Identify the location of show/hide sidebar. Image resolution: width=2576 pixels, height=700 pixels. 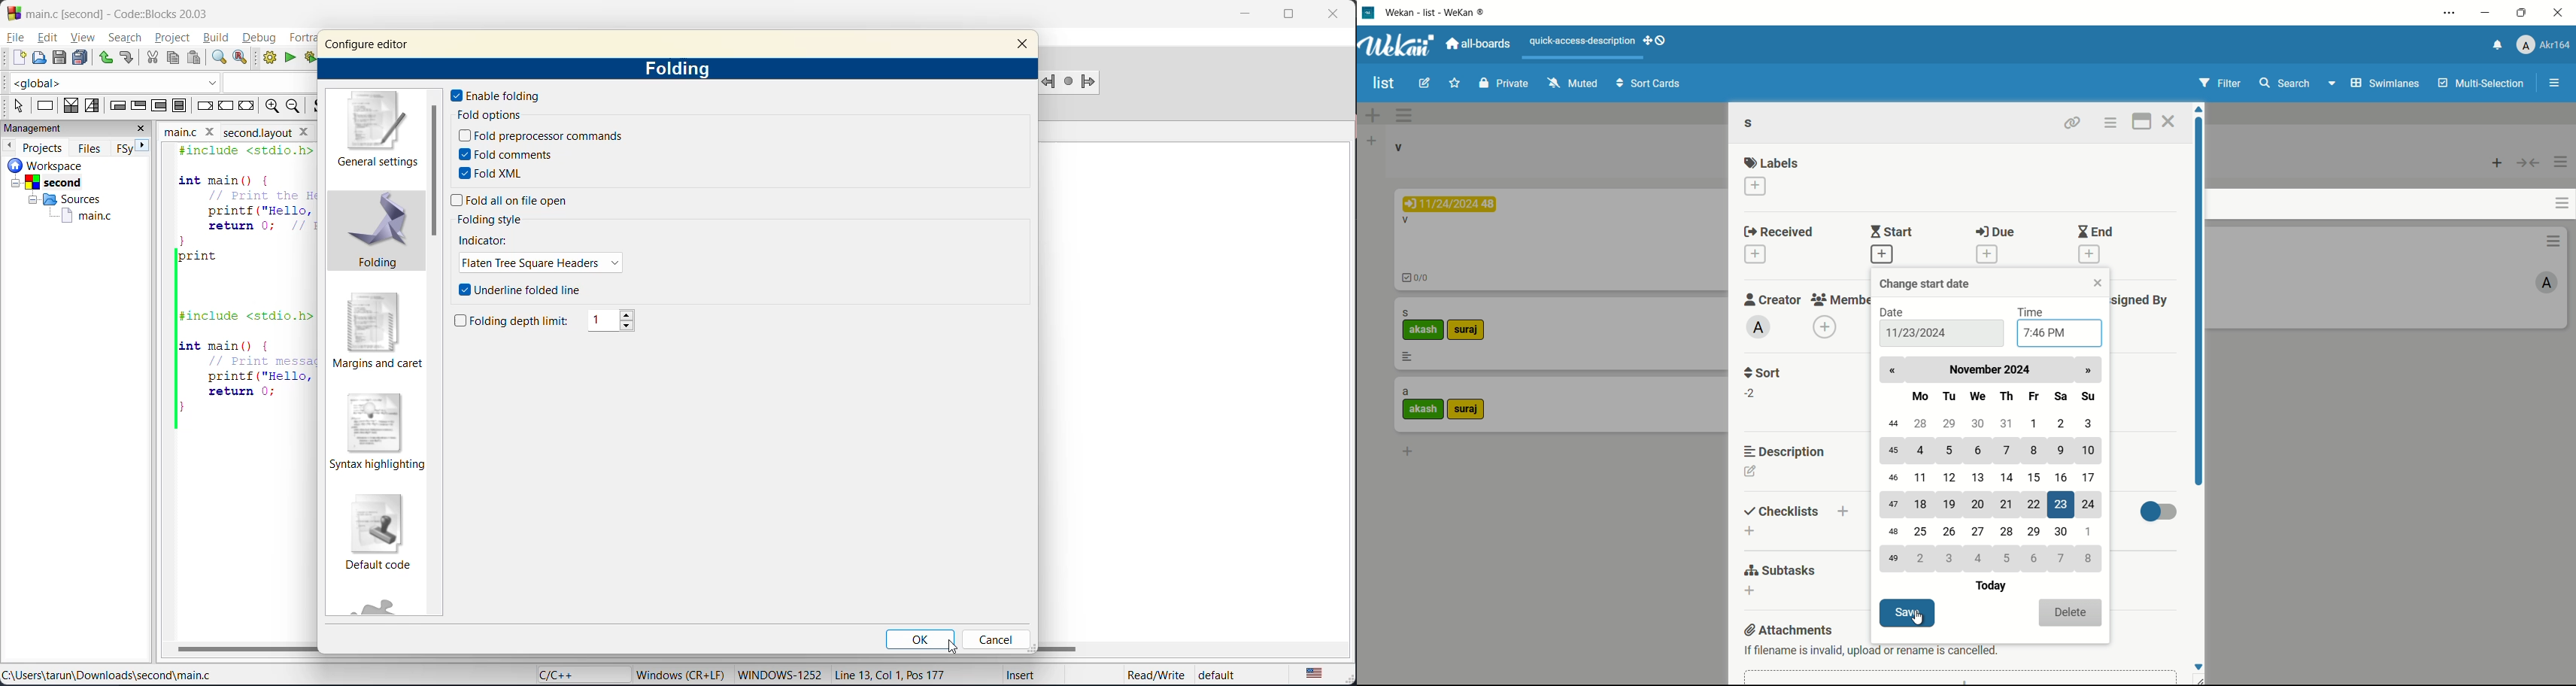
(2555, 83).